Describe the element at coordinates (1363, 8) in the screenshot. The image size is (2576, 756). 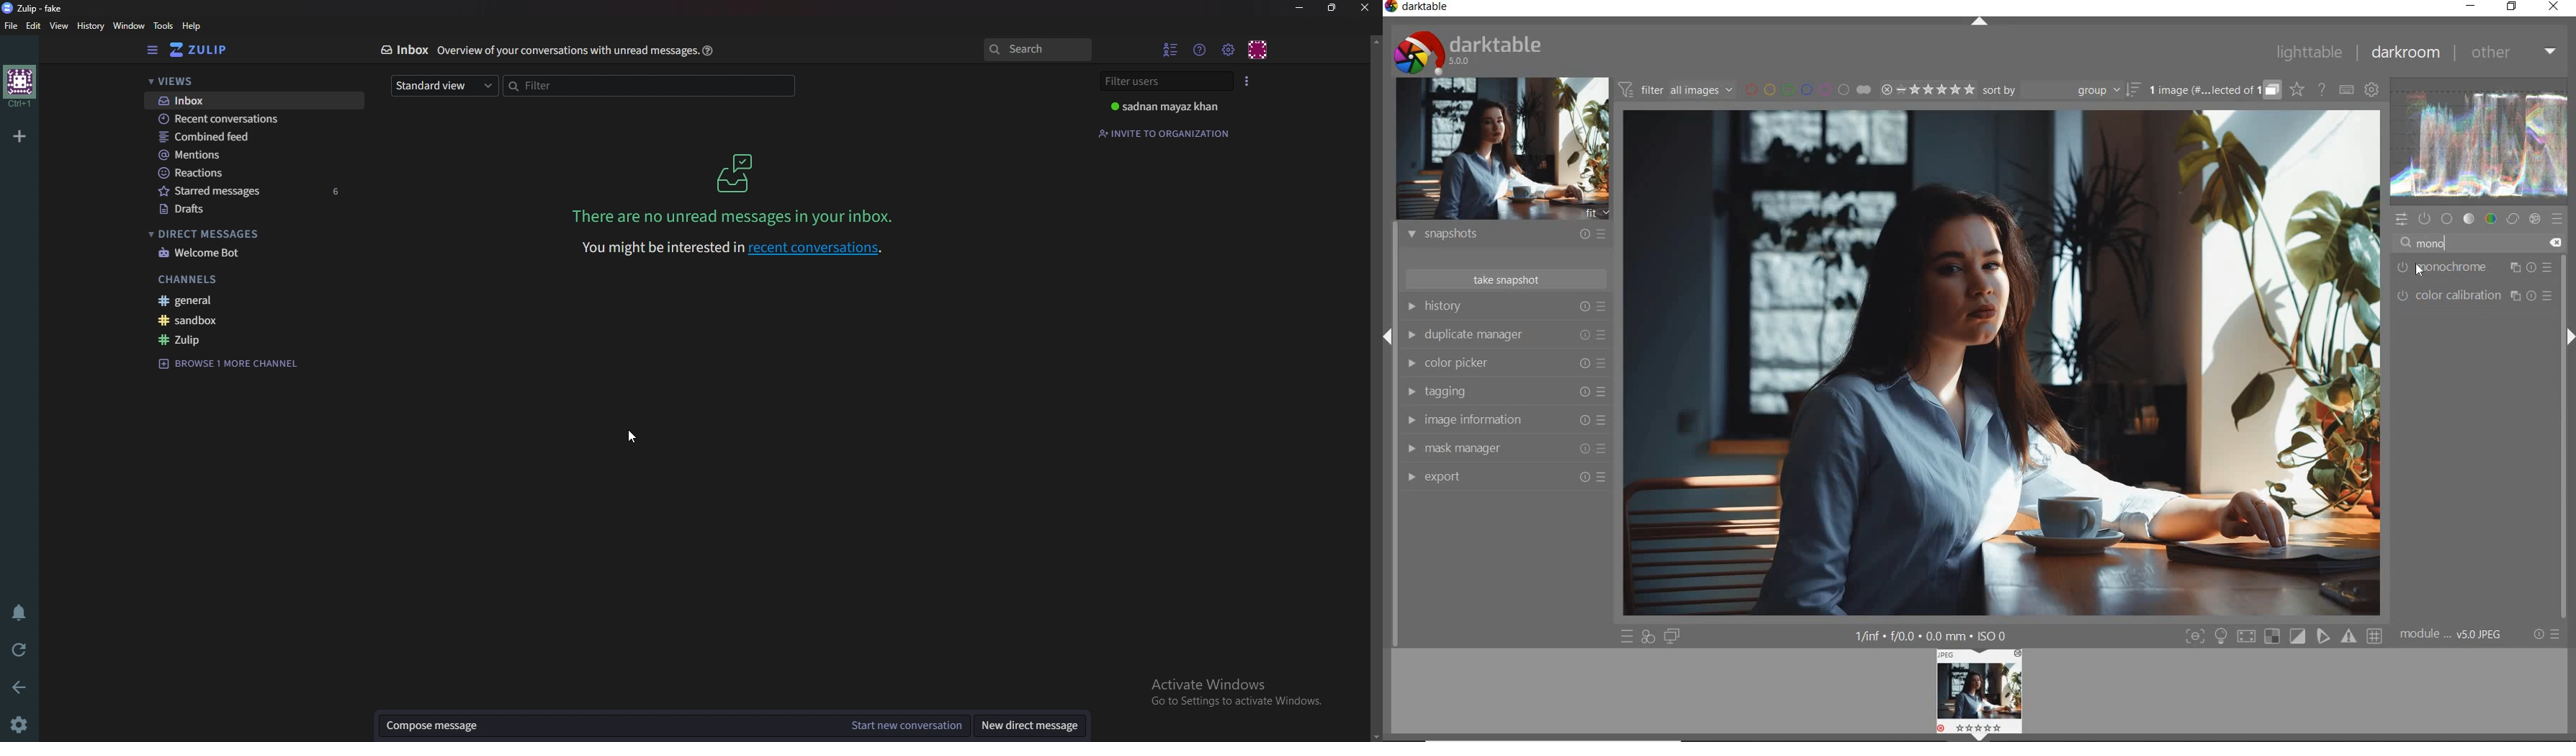
I see `close` at that location.